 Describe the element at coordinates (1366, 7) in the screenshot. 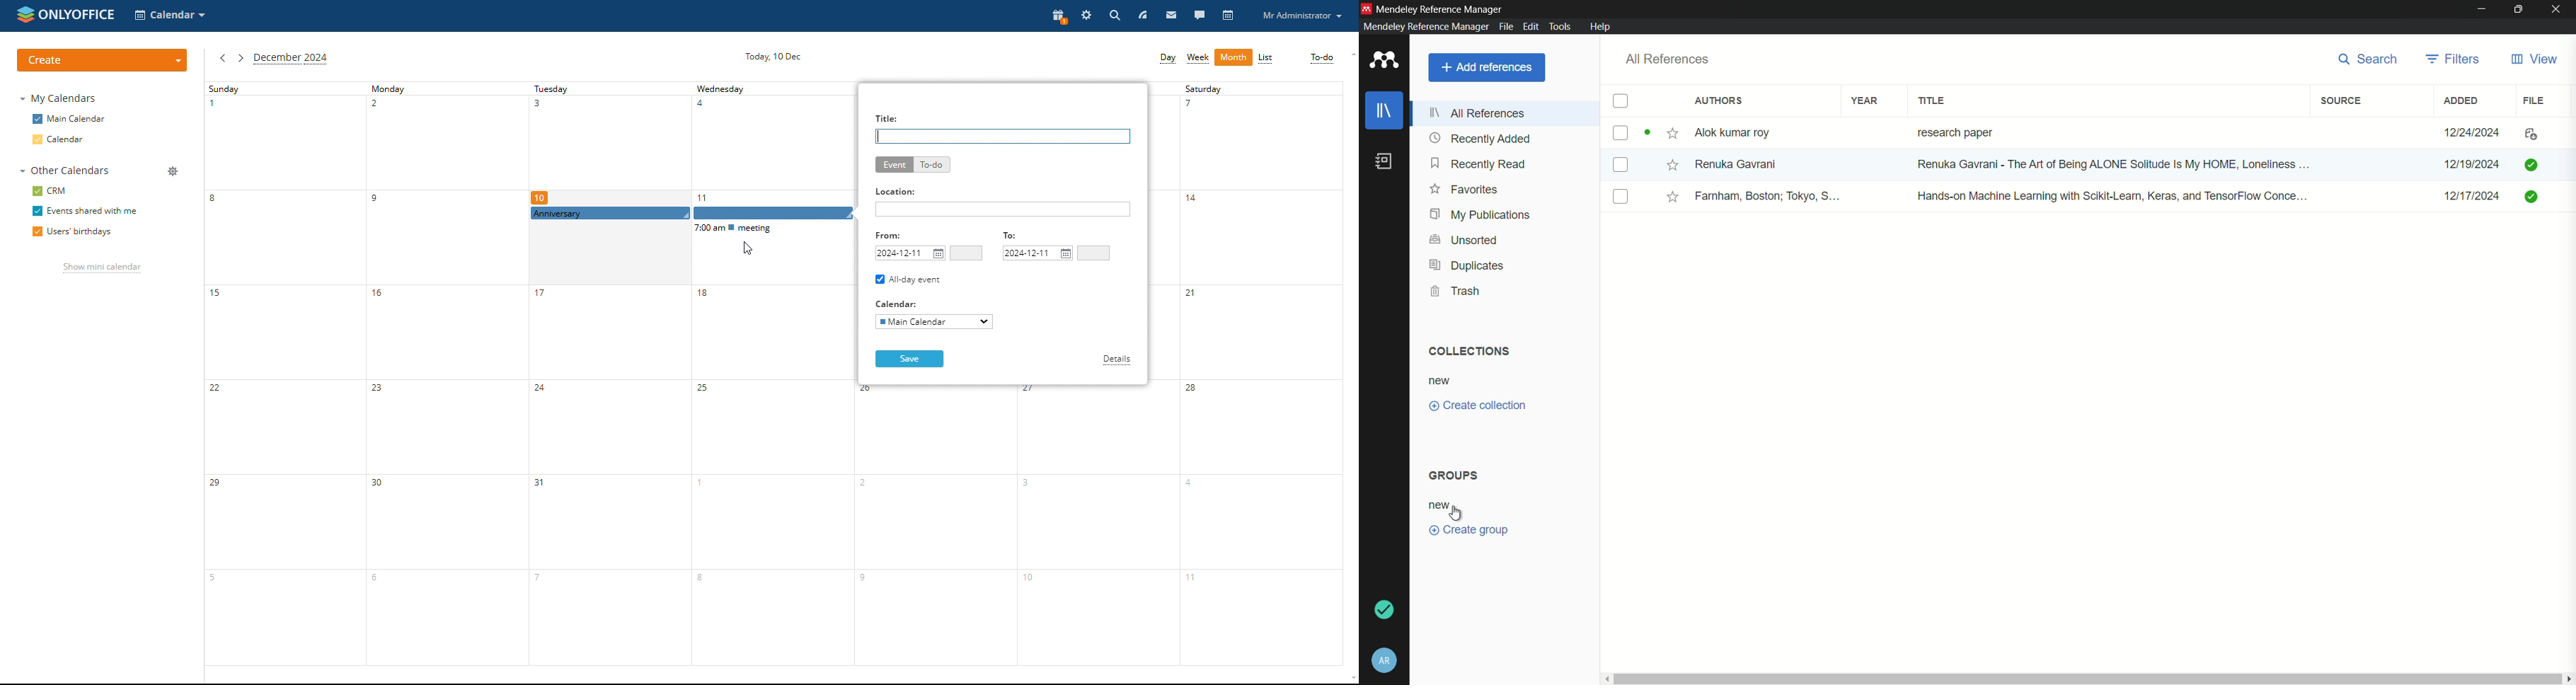

I see `app icon` at that location.